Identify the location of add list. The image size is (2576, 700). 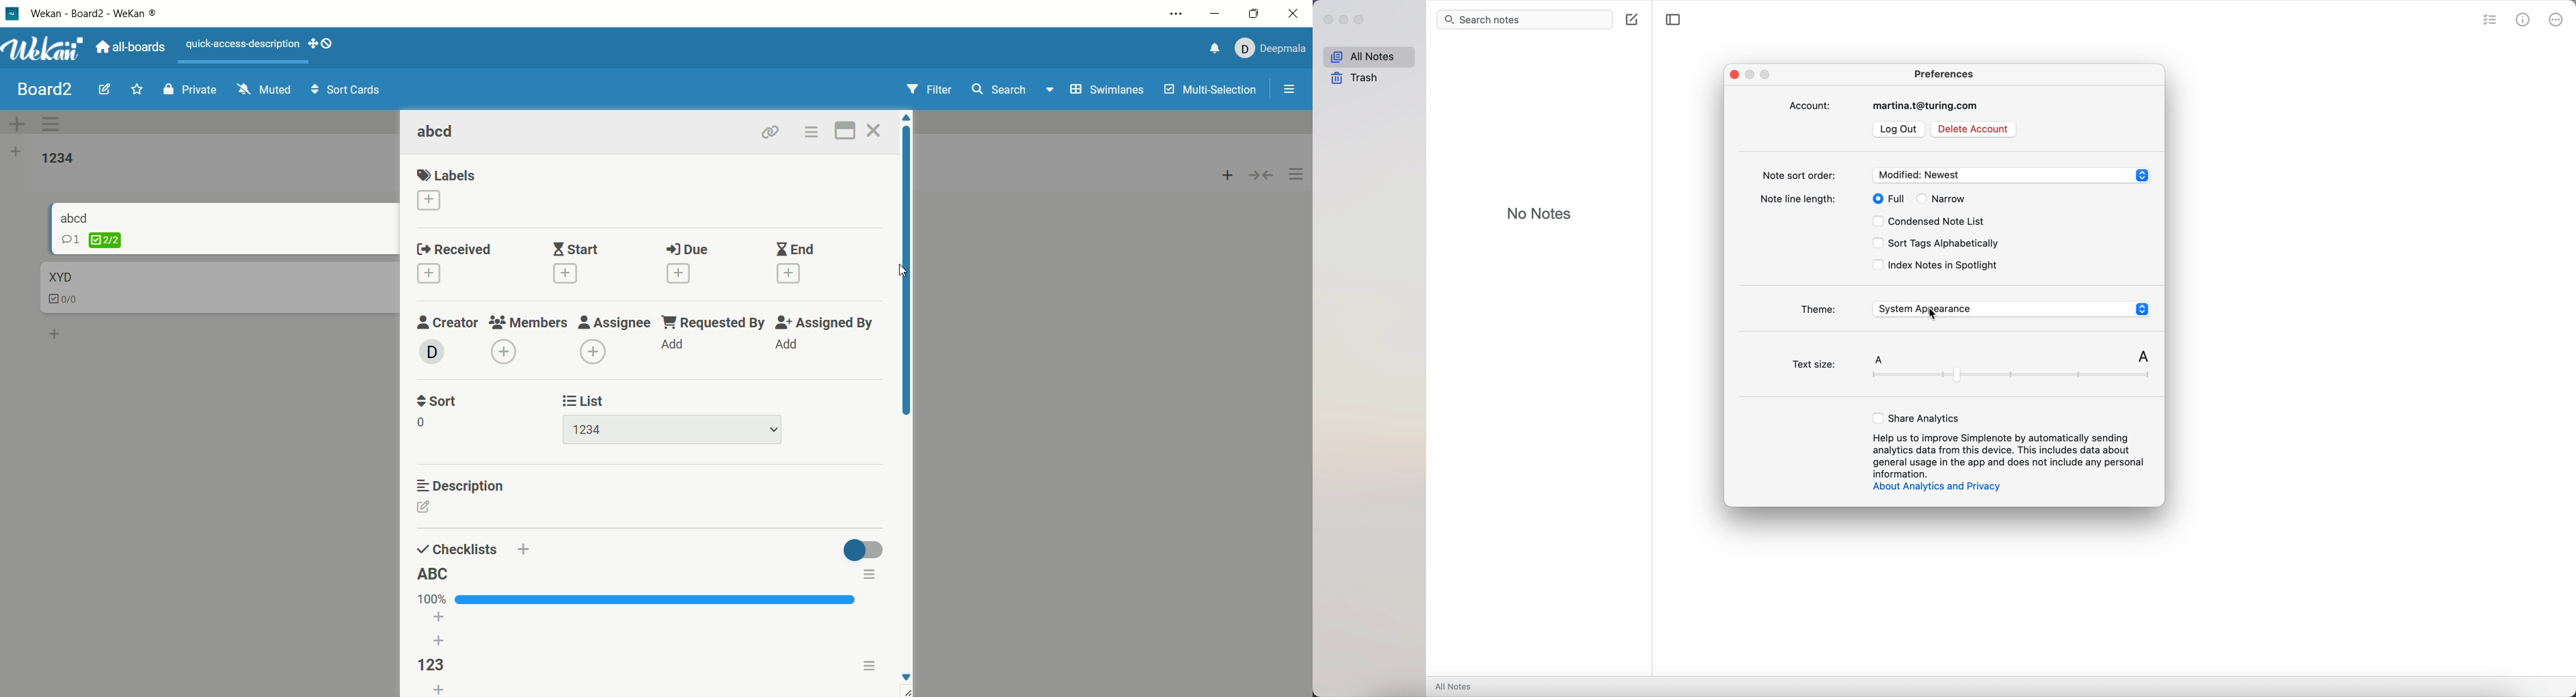
(16, 154).